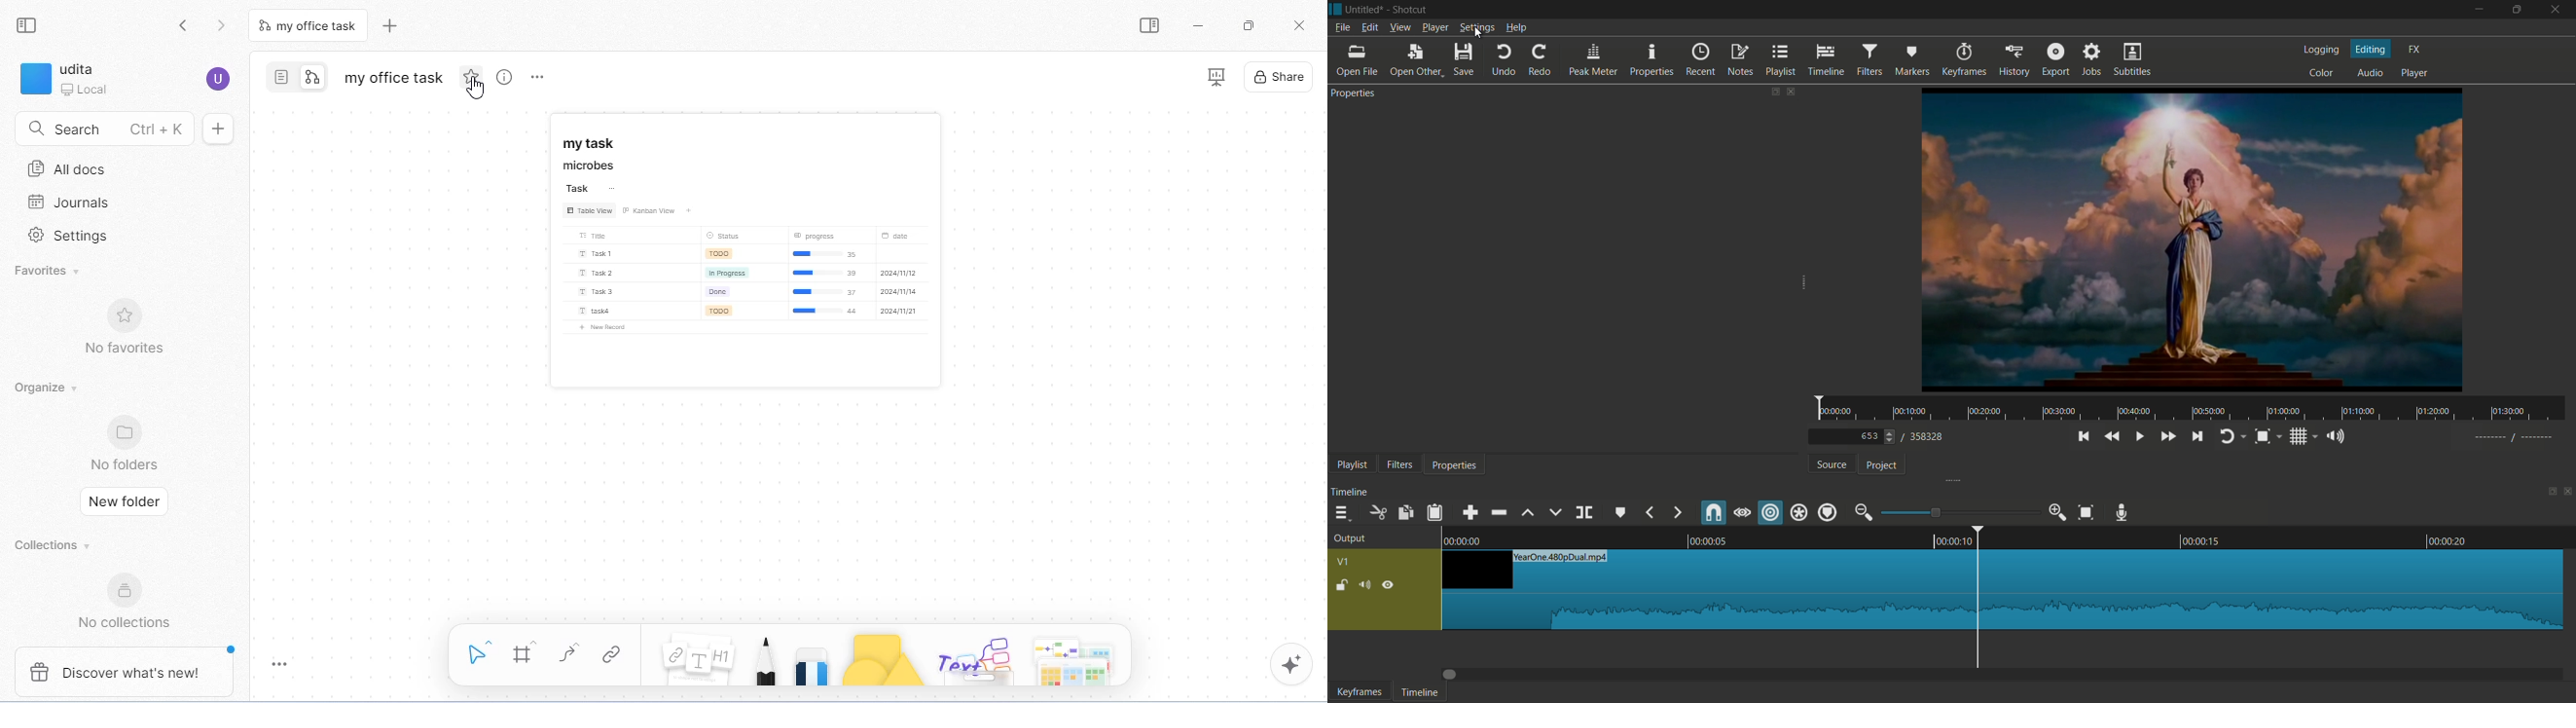  Describe the element at coordinates (1621, 512) in the screenshot. I see `create or edit marker` at that location.